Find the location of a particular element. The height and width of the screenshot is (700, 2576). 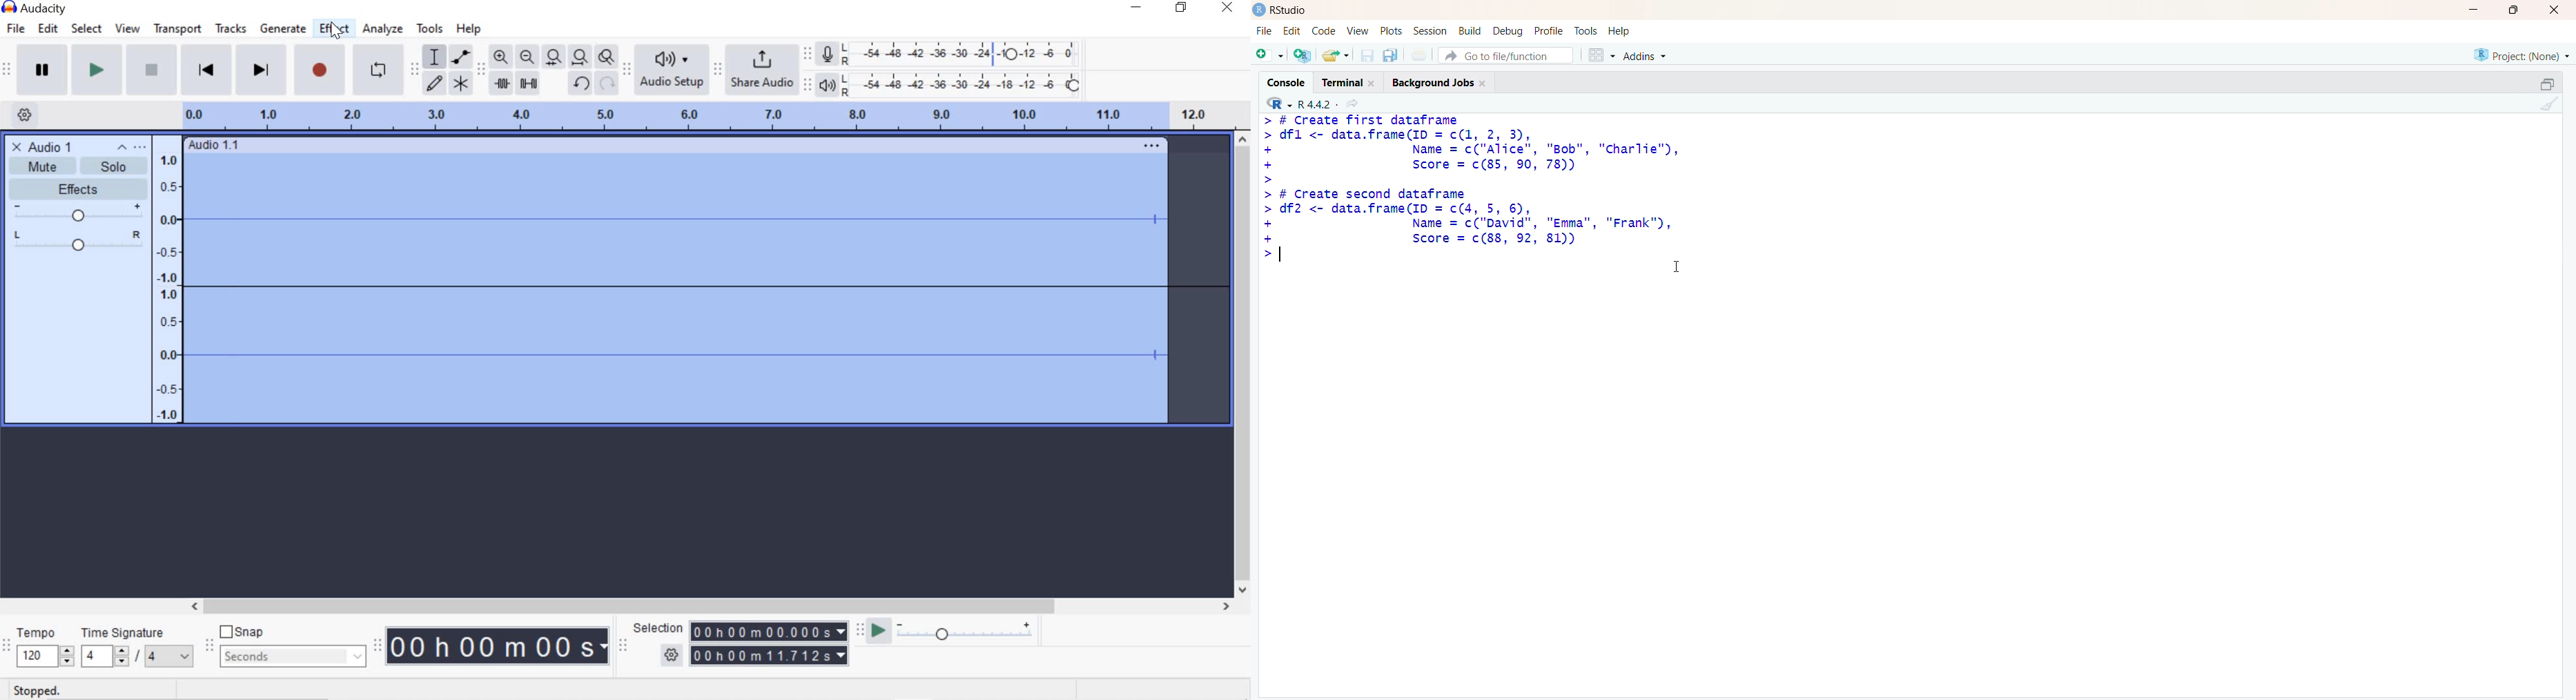

View is located at coordinates (1355, 30).